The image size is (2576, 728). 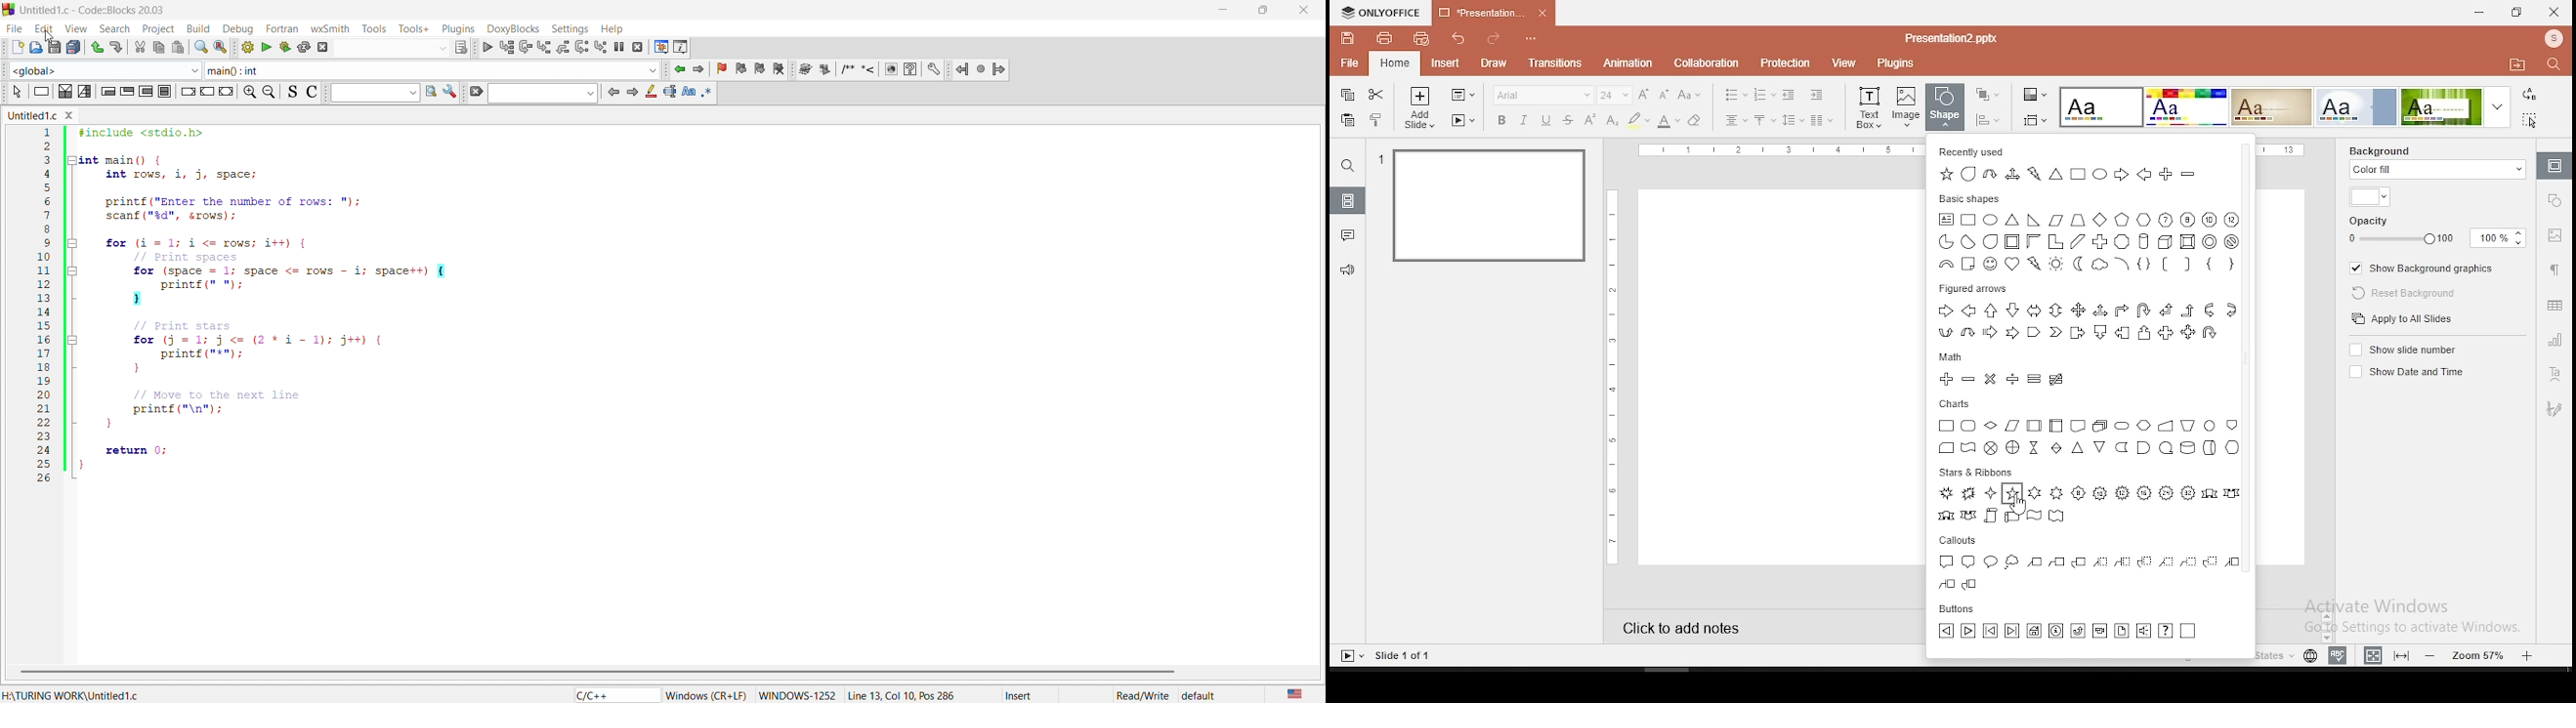 I want to click on last jump, so click(x=983, y=70).